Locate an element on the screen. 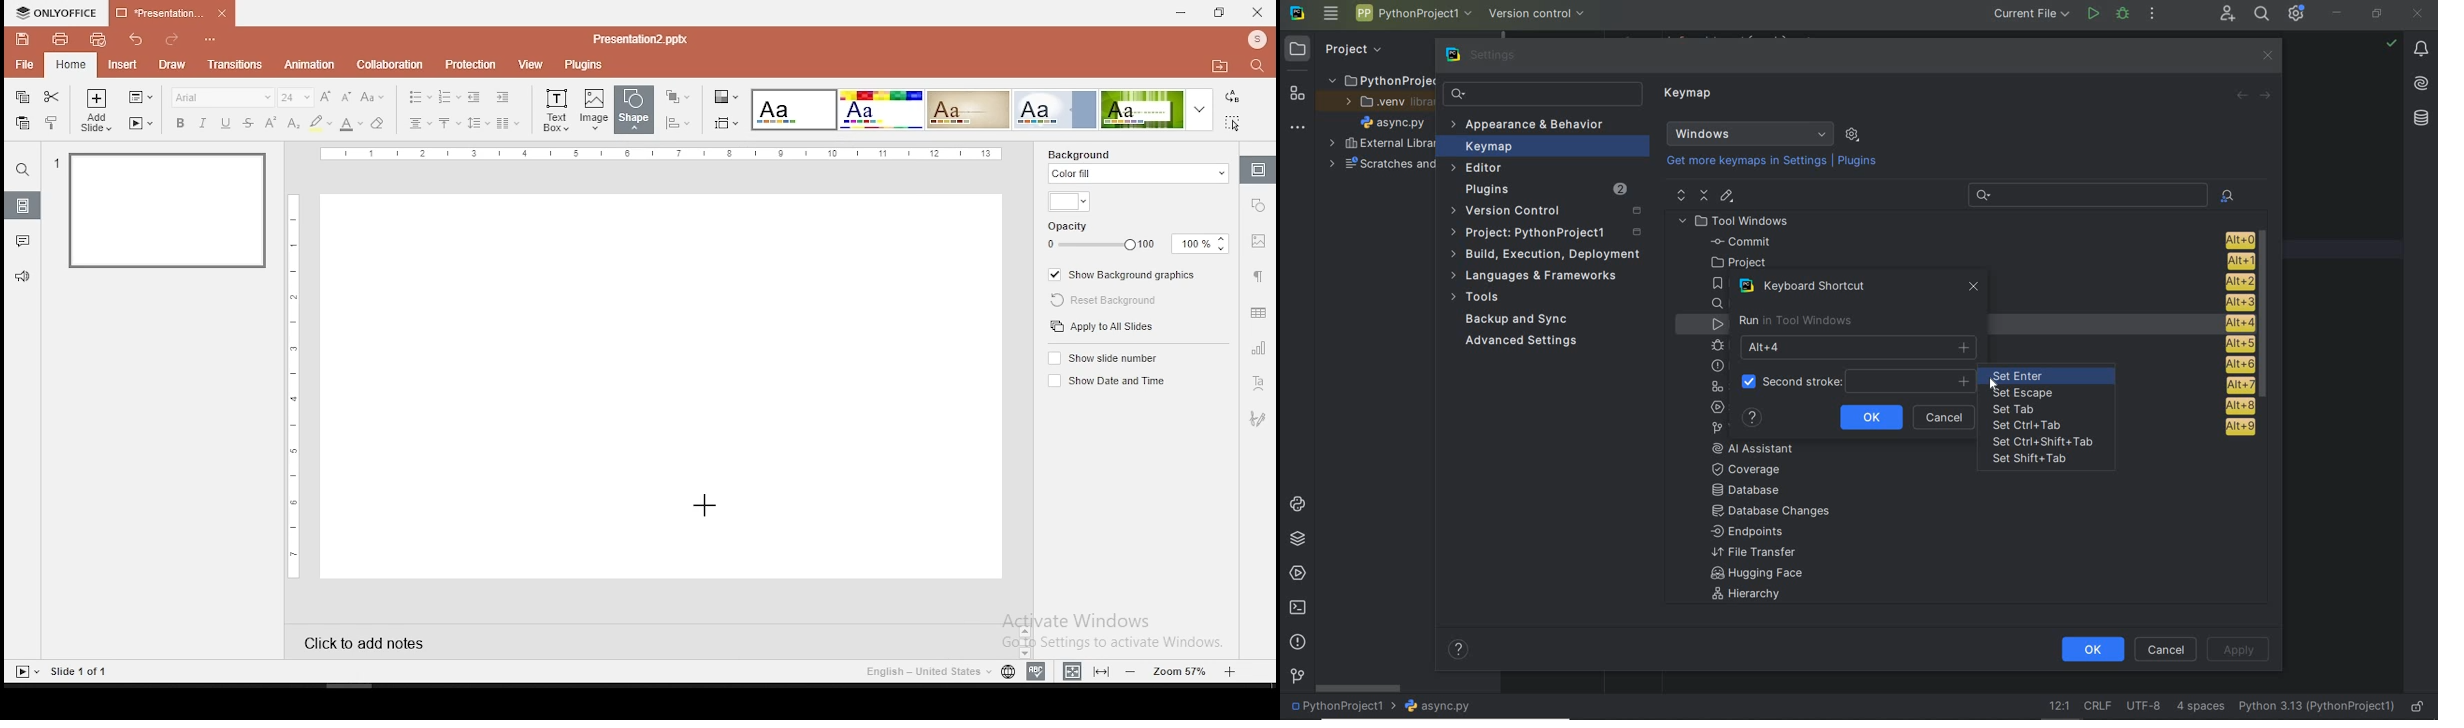 This screenshot has height=728, width=2464. presentation is located at coordinates (172, 12).